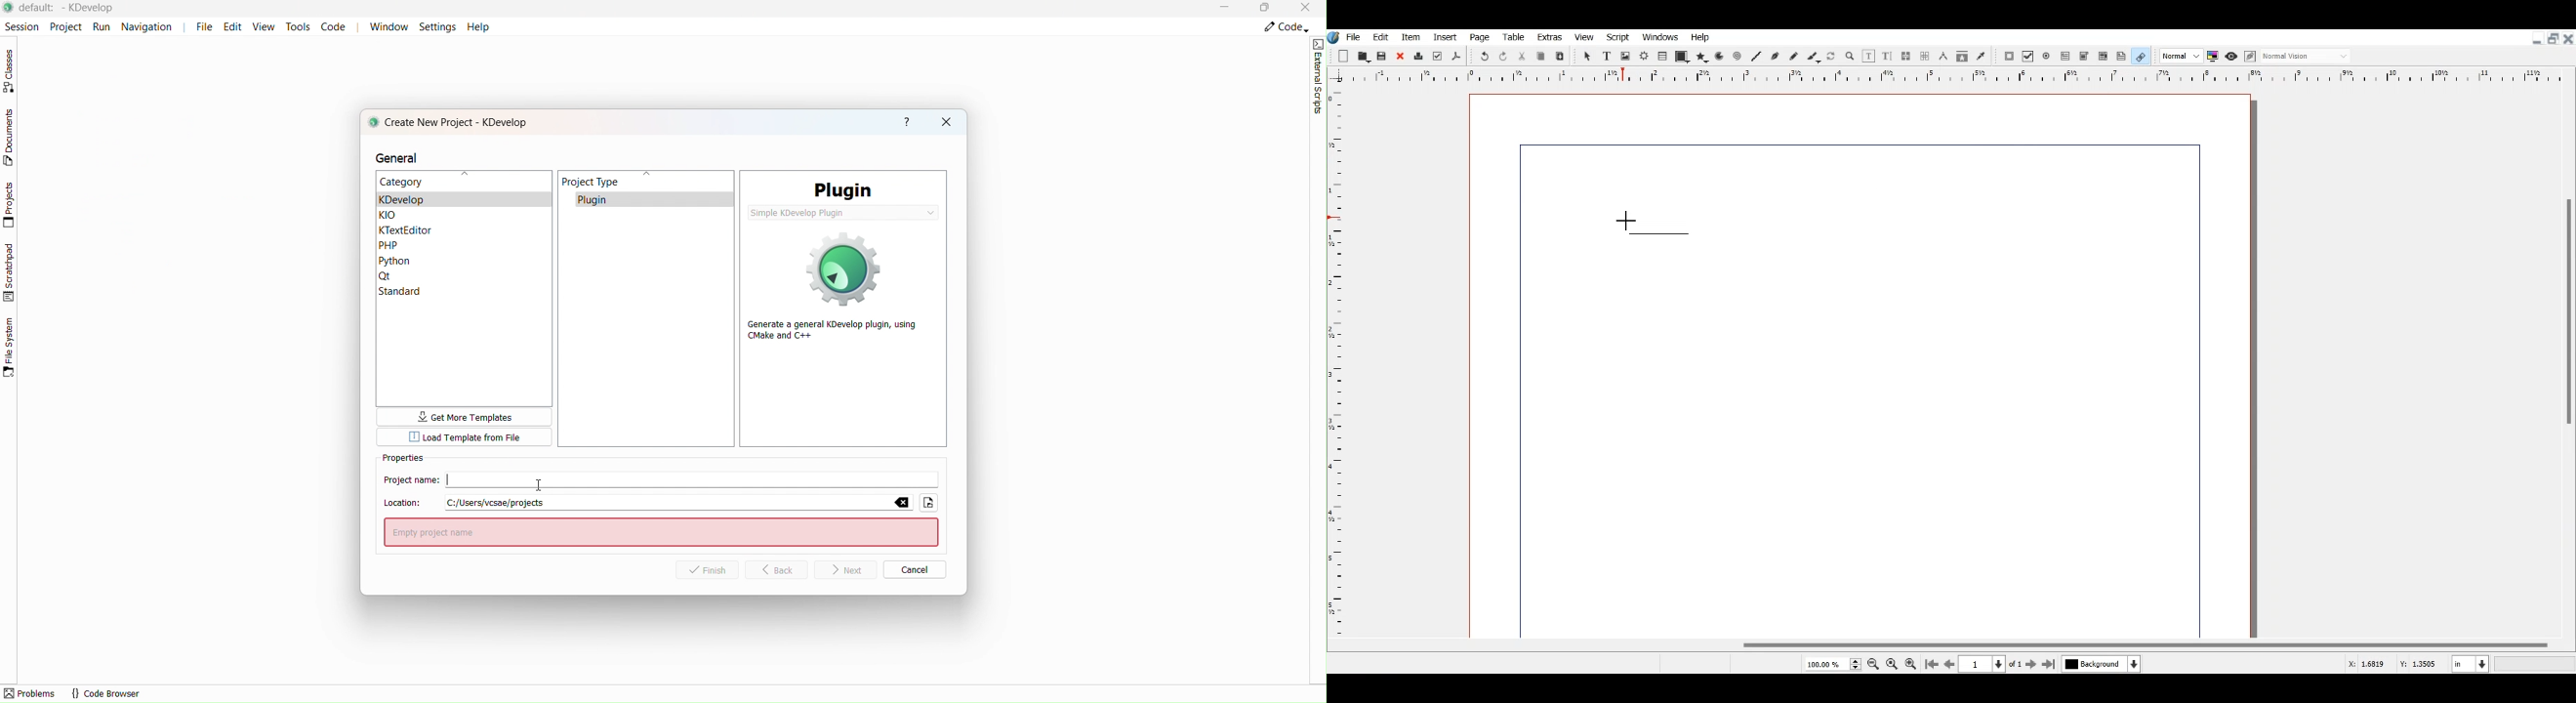  What do you see at coordinates (2122, 56) in the screenshot?
I see `Text Annotation ` at bounding box center [2122, 56].